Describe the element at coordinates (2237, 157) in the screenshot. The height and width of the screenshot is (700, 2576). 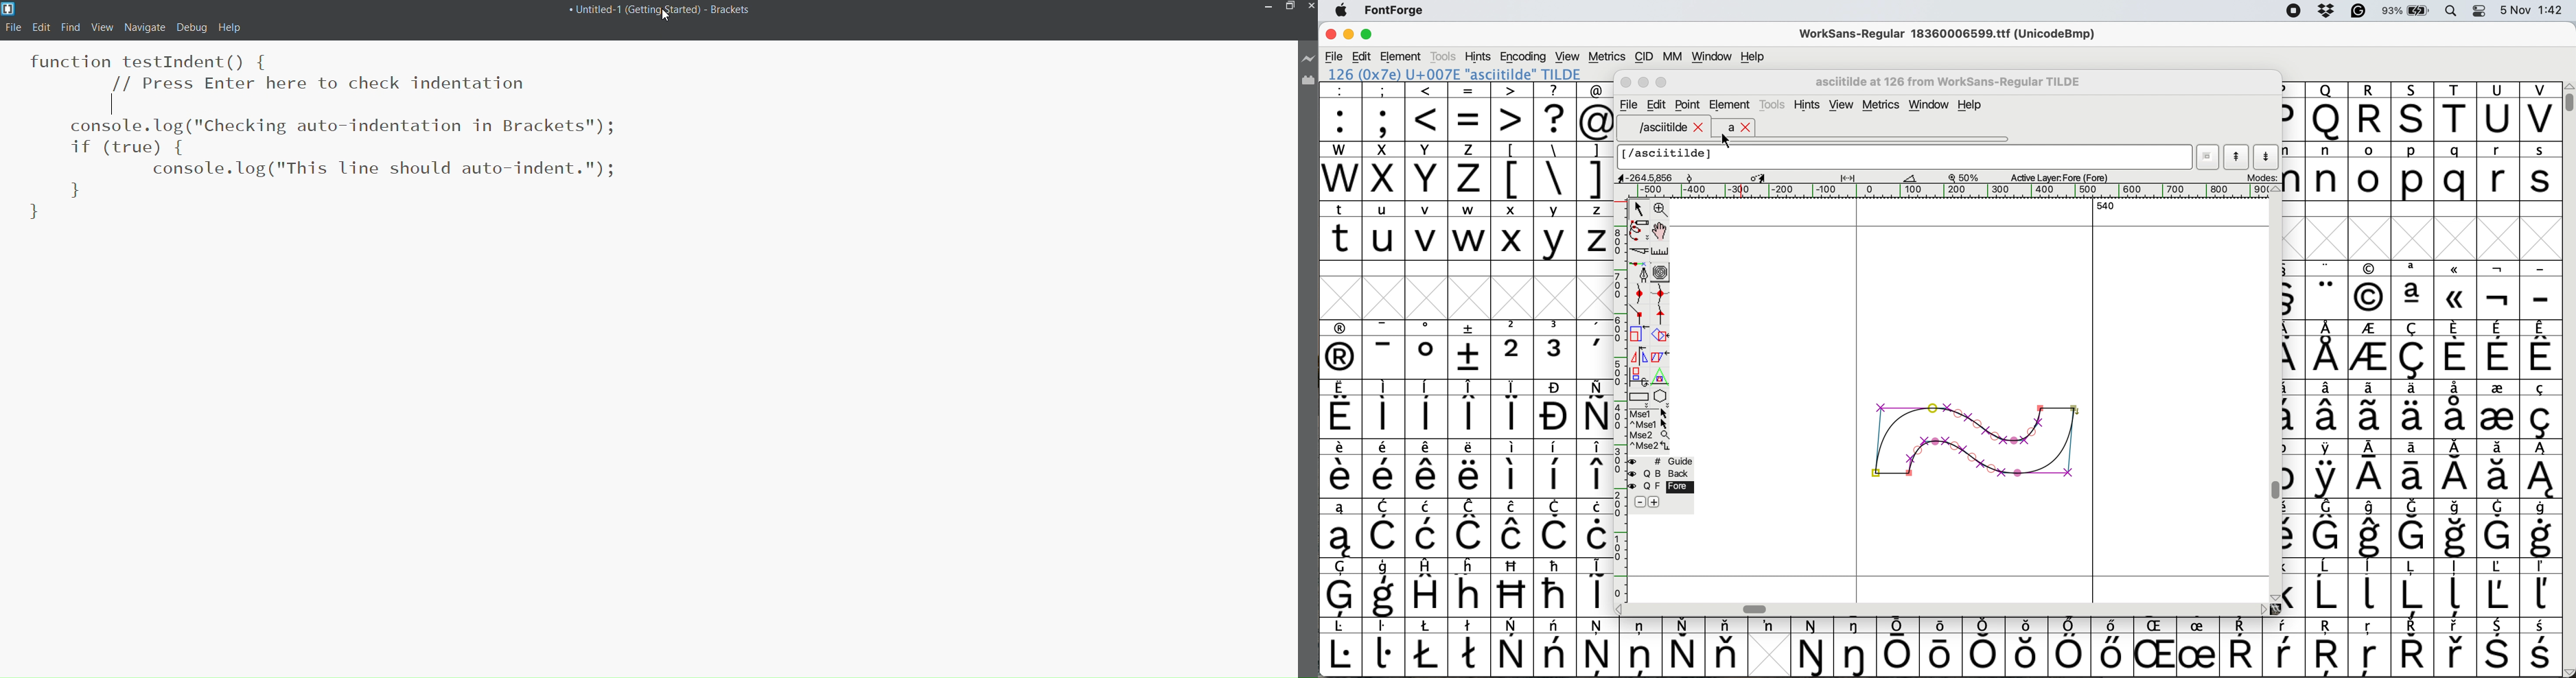
I see `show previous letter` at that location.